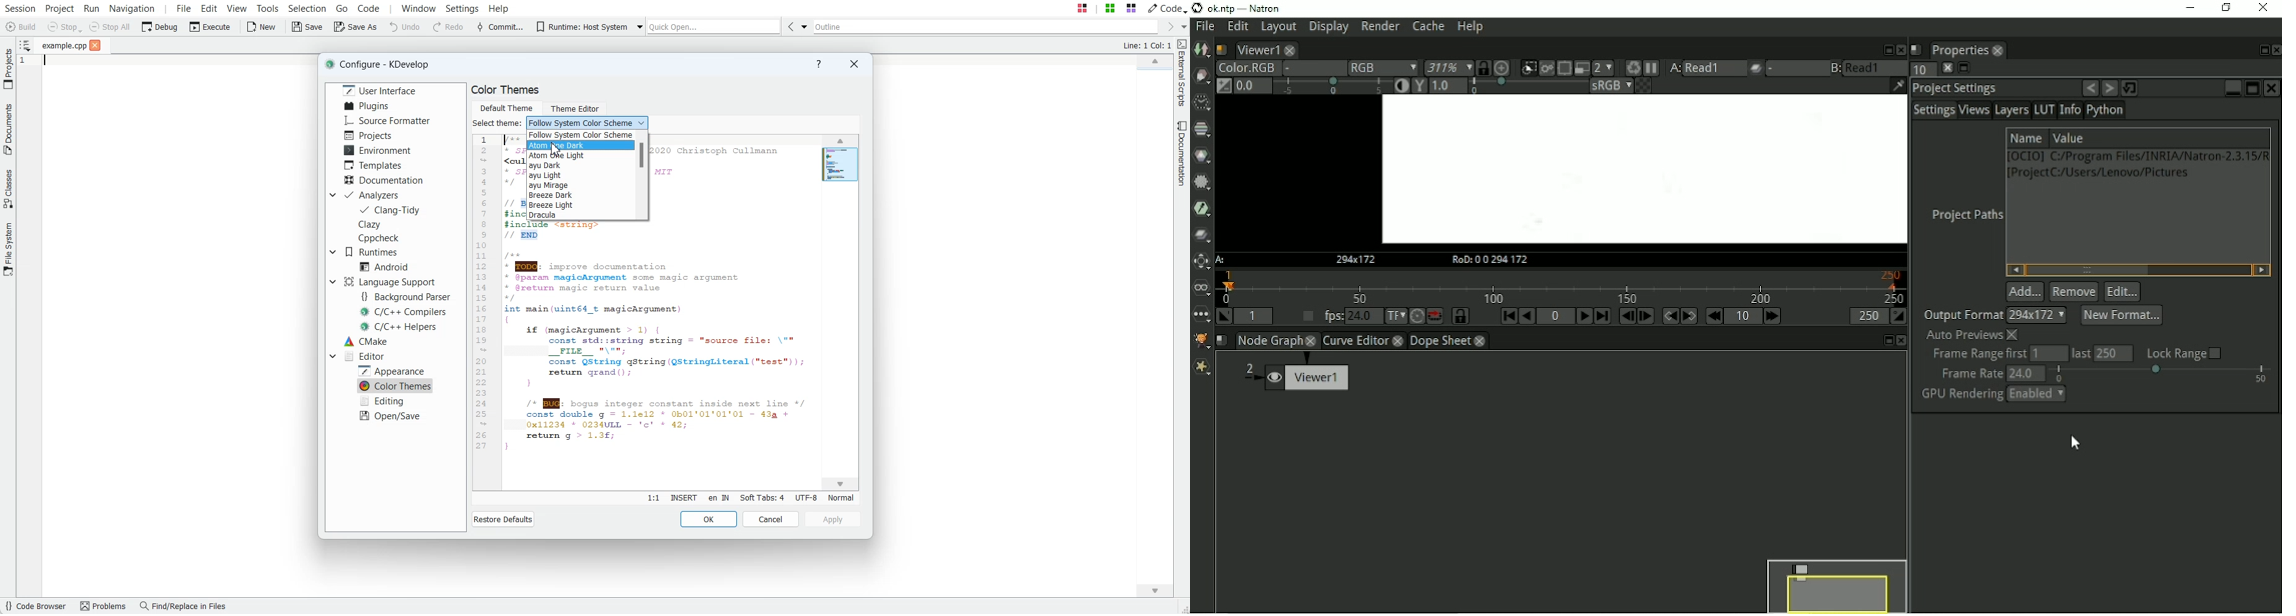 This screenshot has width=2296, height=616. I want to click on close, so click(1397, 341).